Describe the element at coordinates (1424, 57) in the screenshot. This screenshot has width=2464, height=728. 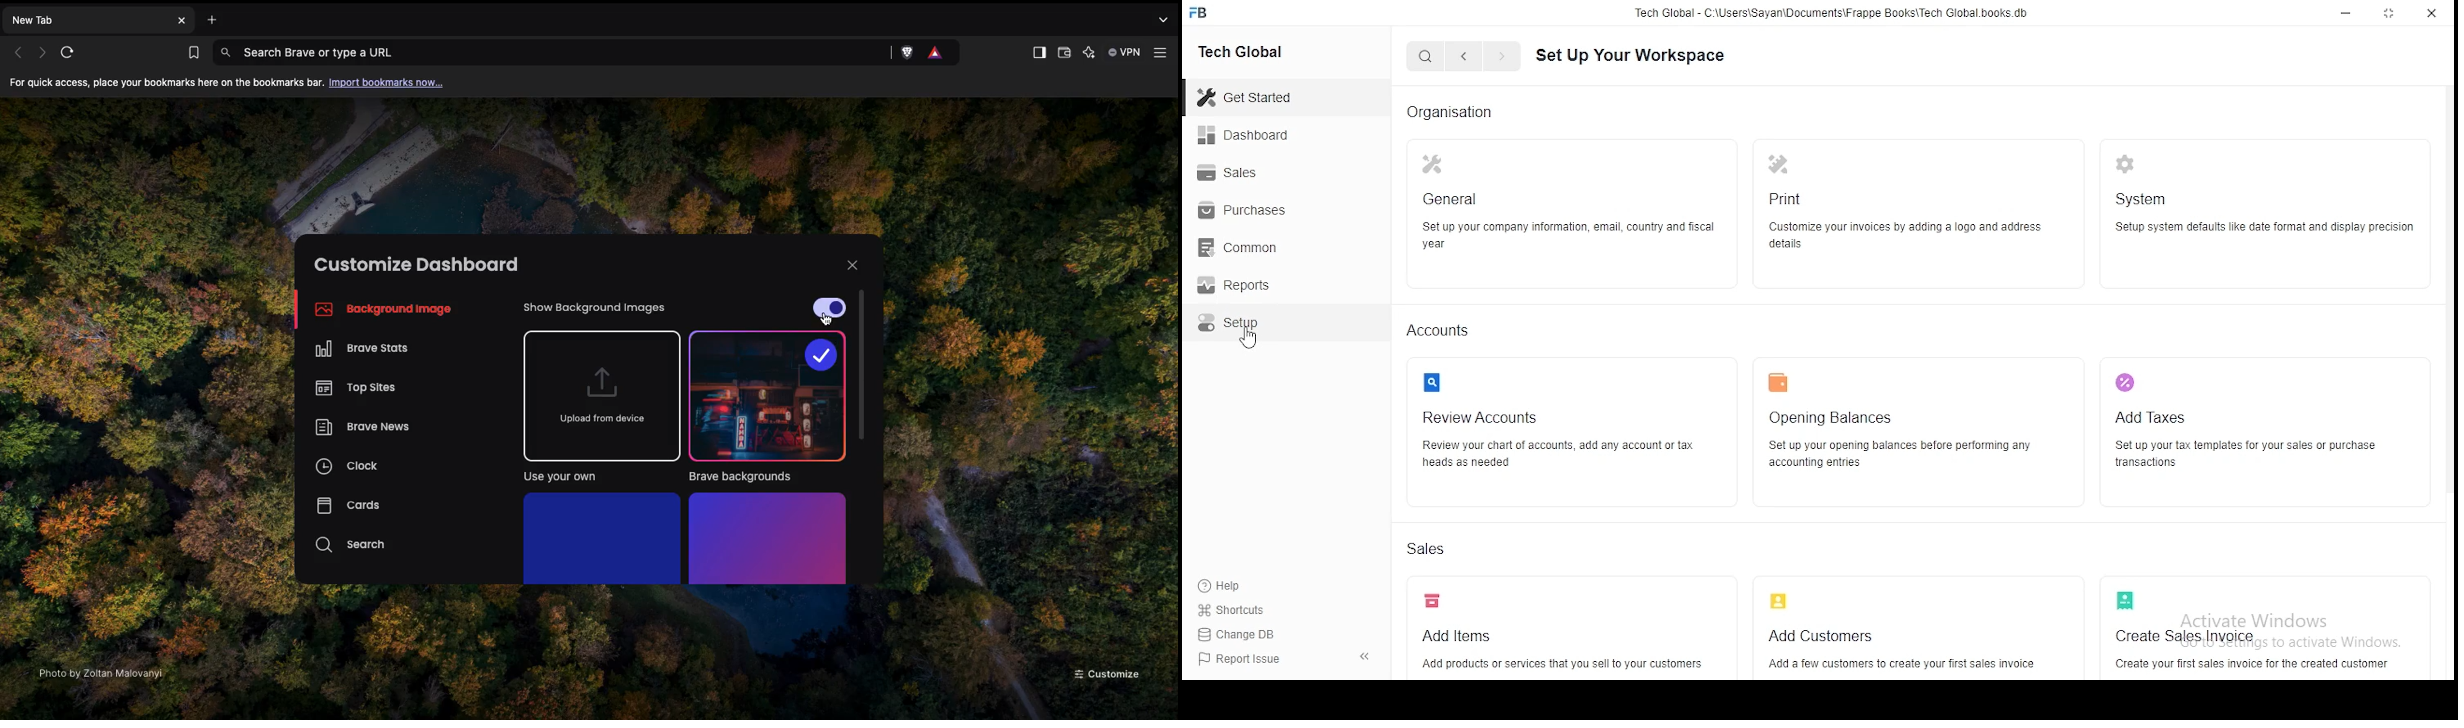
I see `search` at that location.